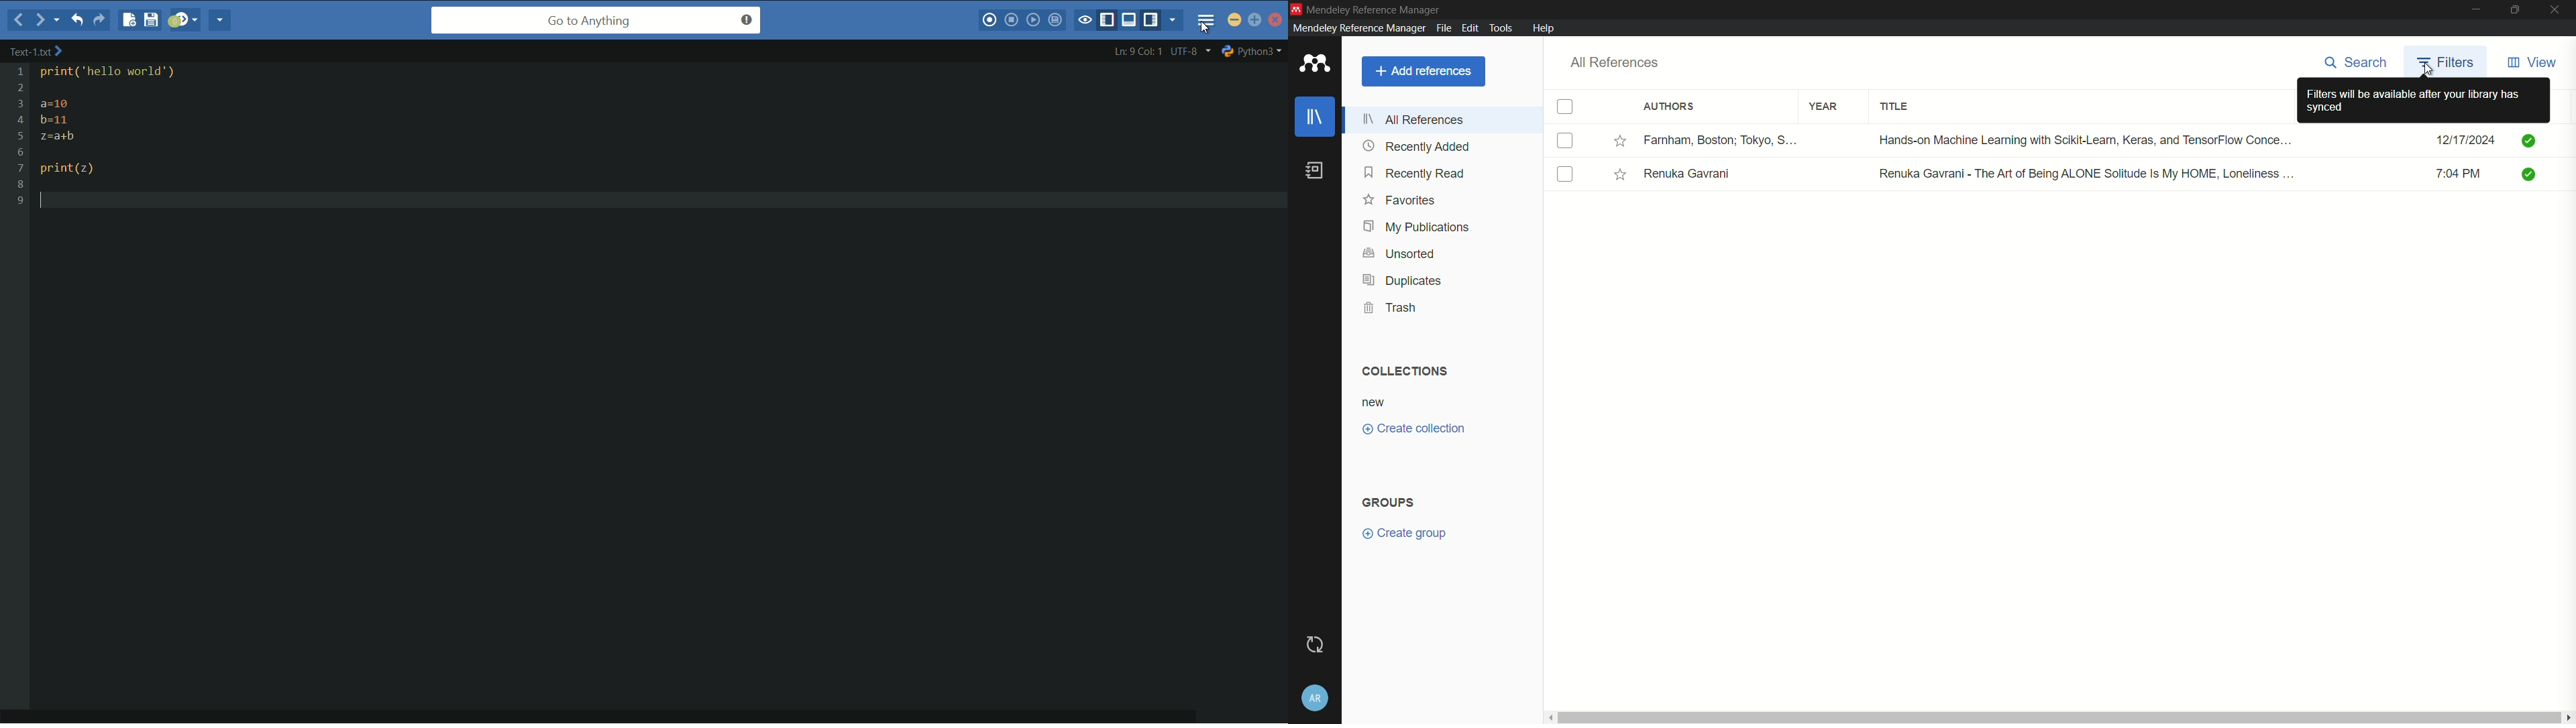 Image resolution: width=2576 pixels, height=728 pixels. Describe the element at coordinates (2465, 139) in the screenshot. I see `12/17/2024` at that location.